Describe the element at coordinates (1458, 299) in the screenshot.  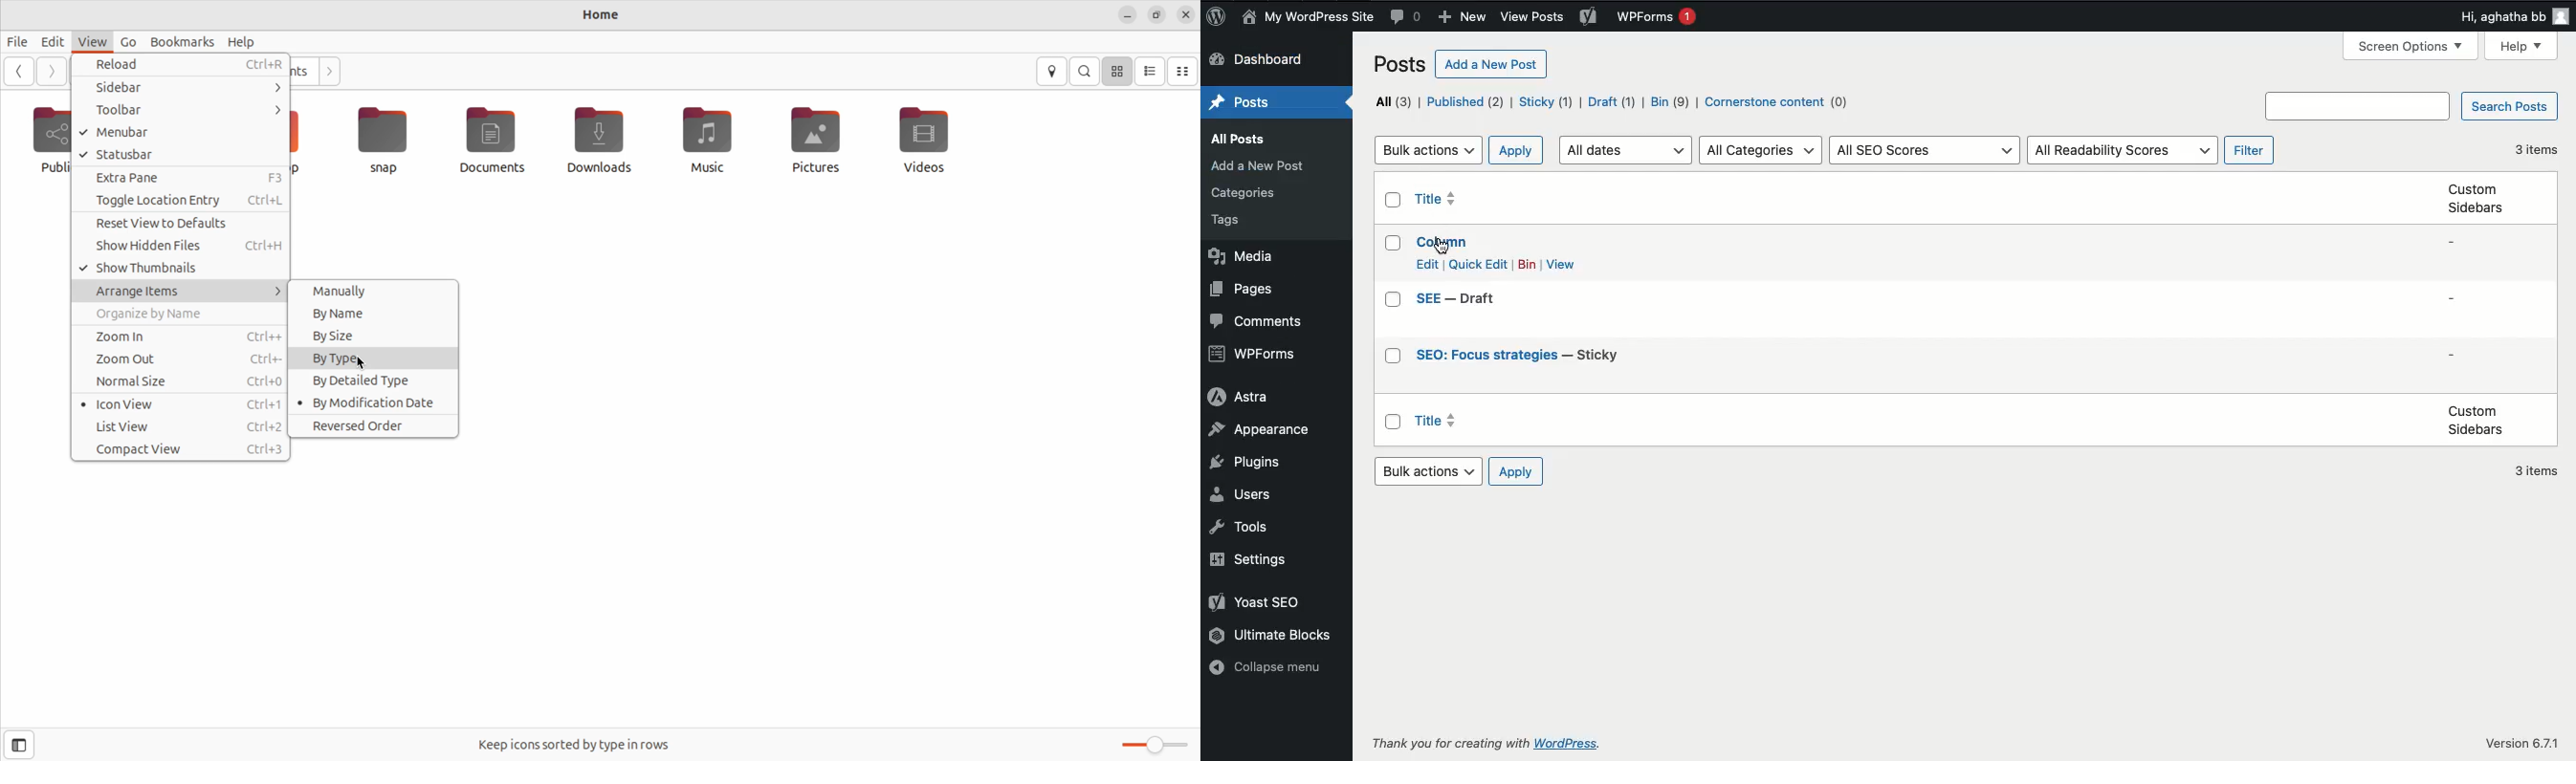
I see `see -- draft` at that location.